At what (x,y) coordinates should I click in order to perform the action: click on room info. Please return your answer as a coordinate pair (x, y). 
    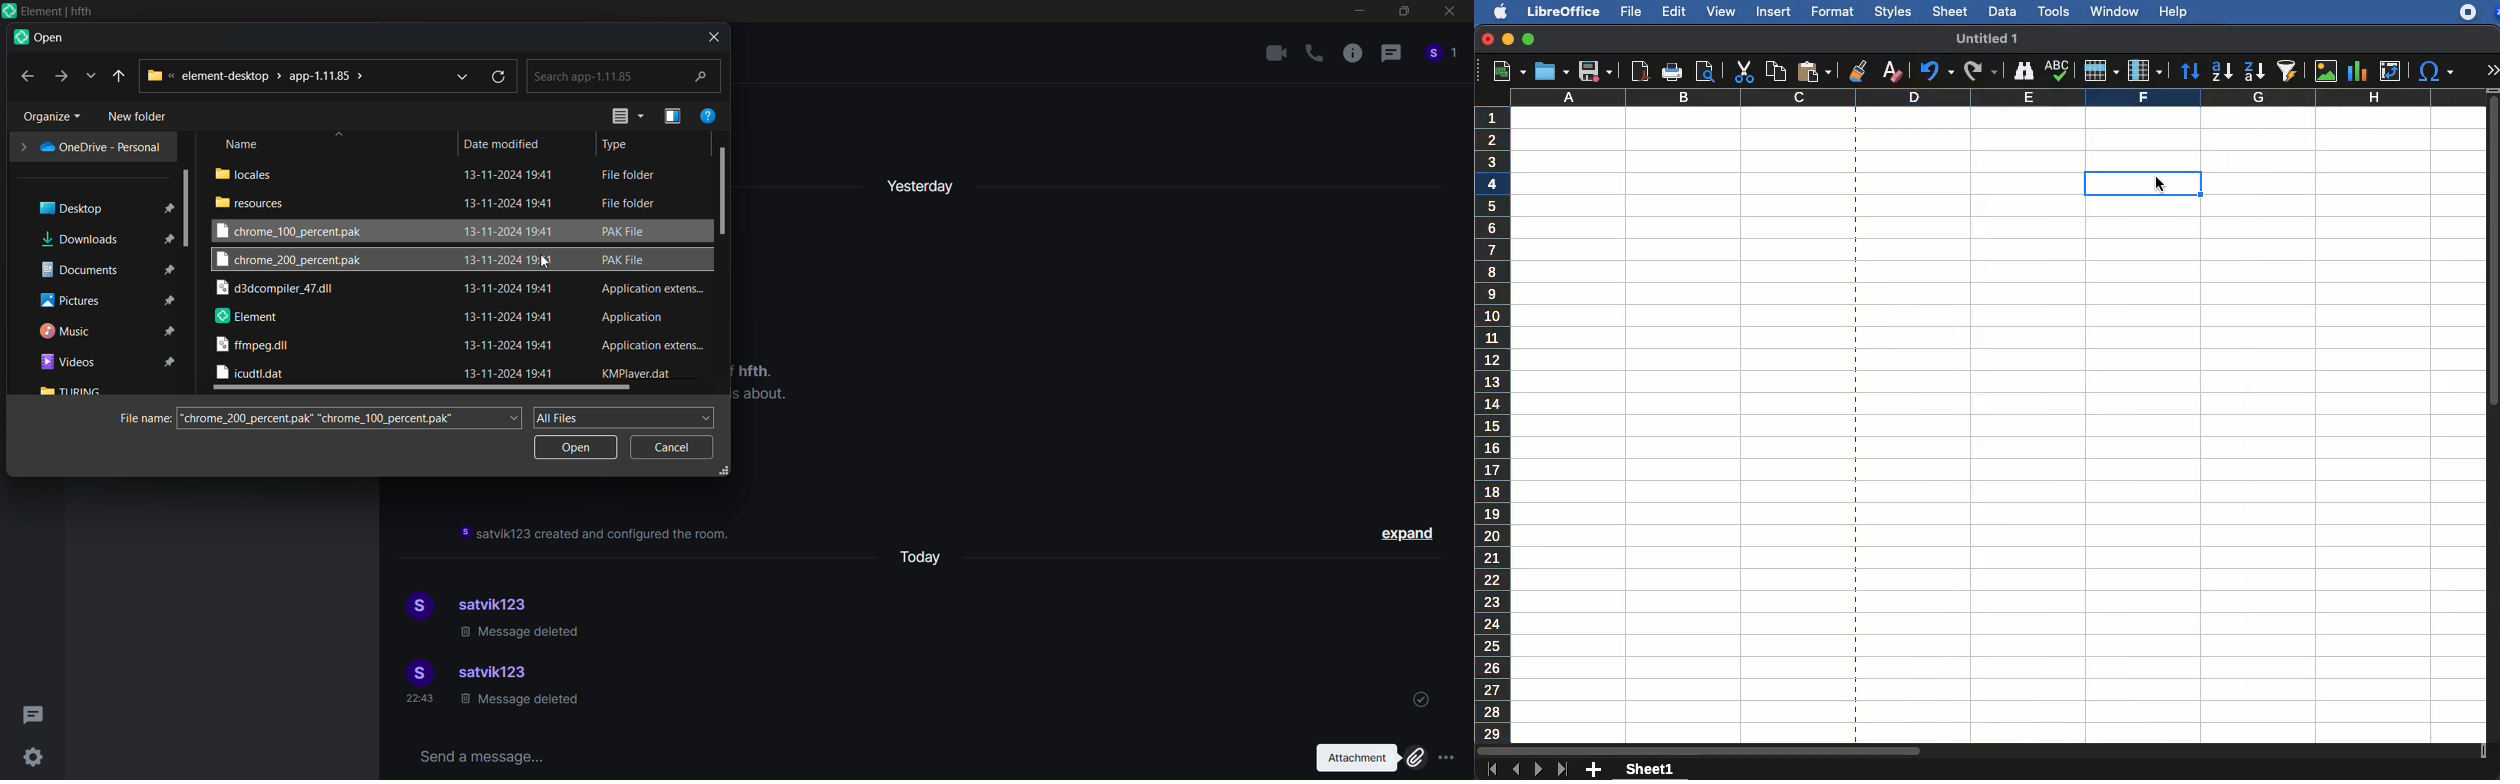
    Looking at the image, I should click on (1350, 56).